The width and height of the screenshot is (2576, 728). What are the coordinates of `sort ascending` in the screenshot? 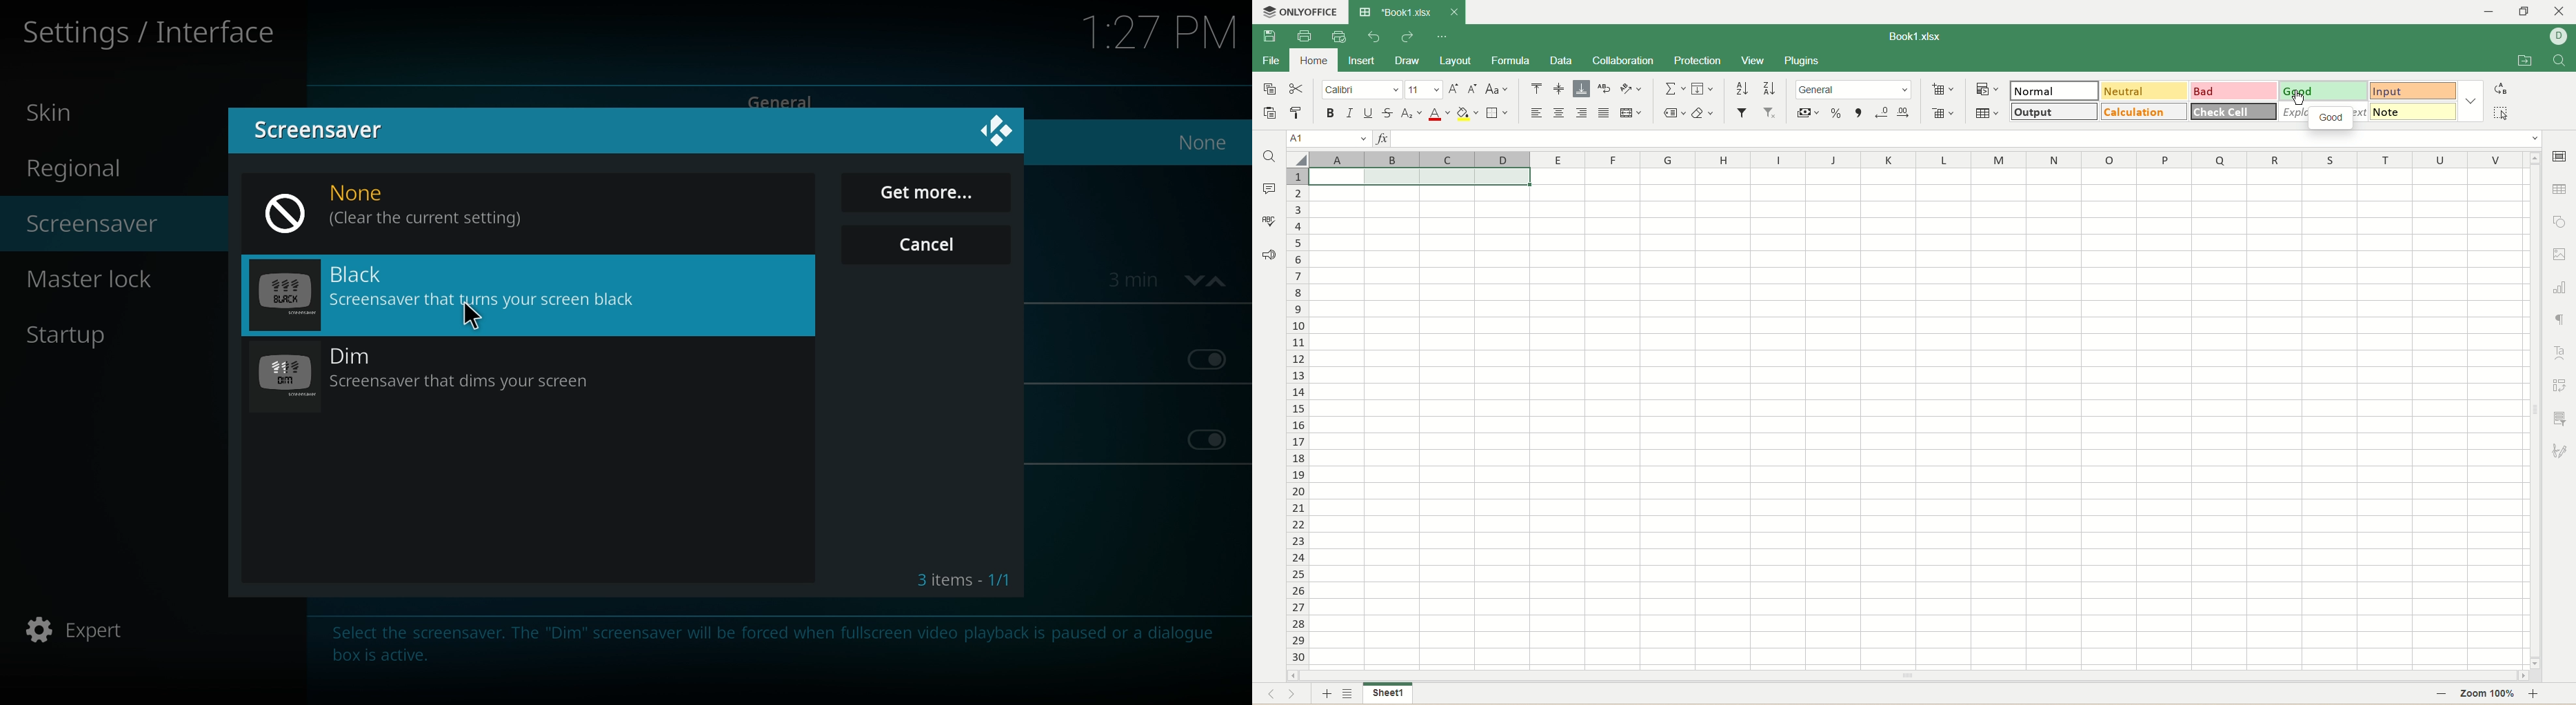 It's located at (1742, 88).